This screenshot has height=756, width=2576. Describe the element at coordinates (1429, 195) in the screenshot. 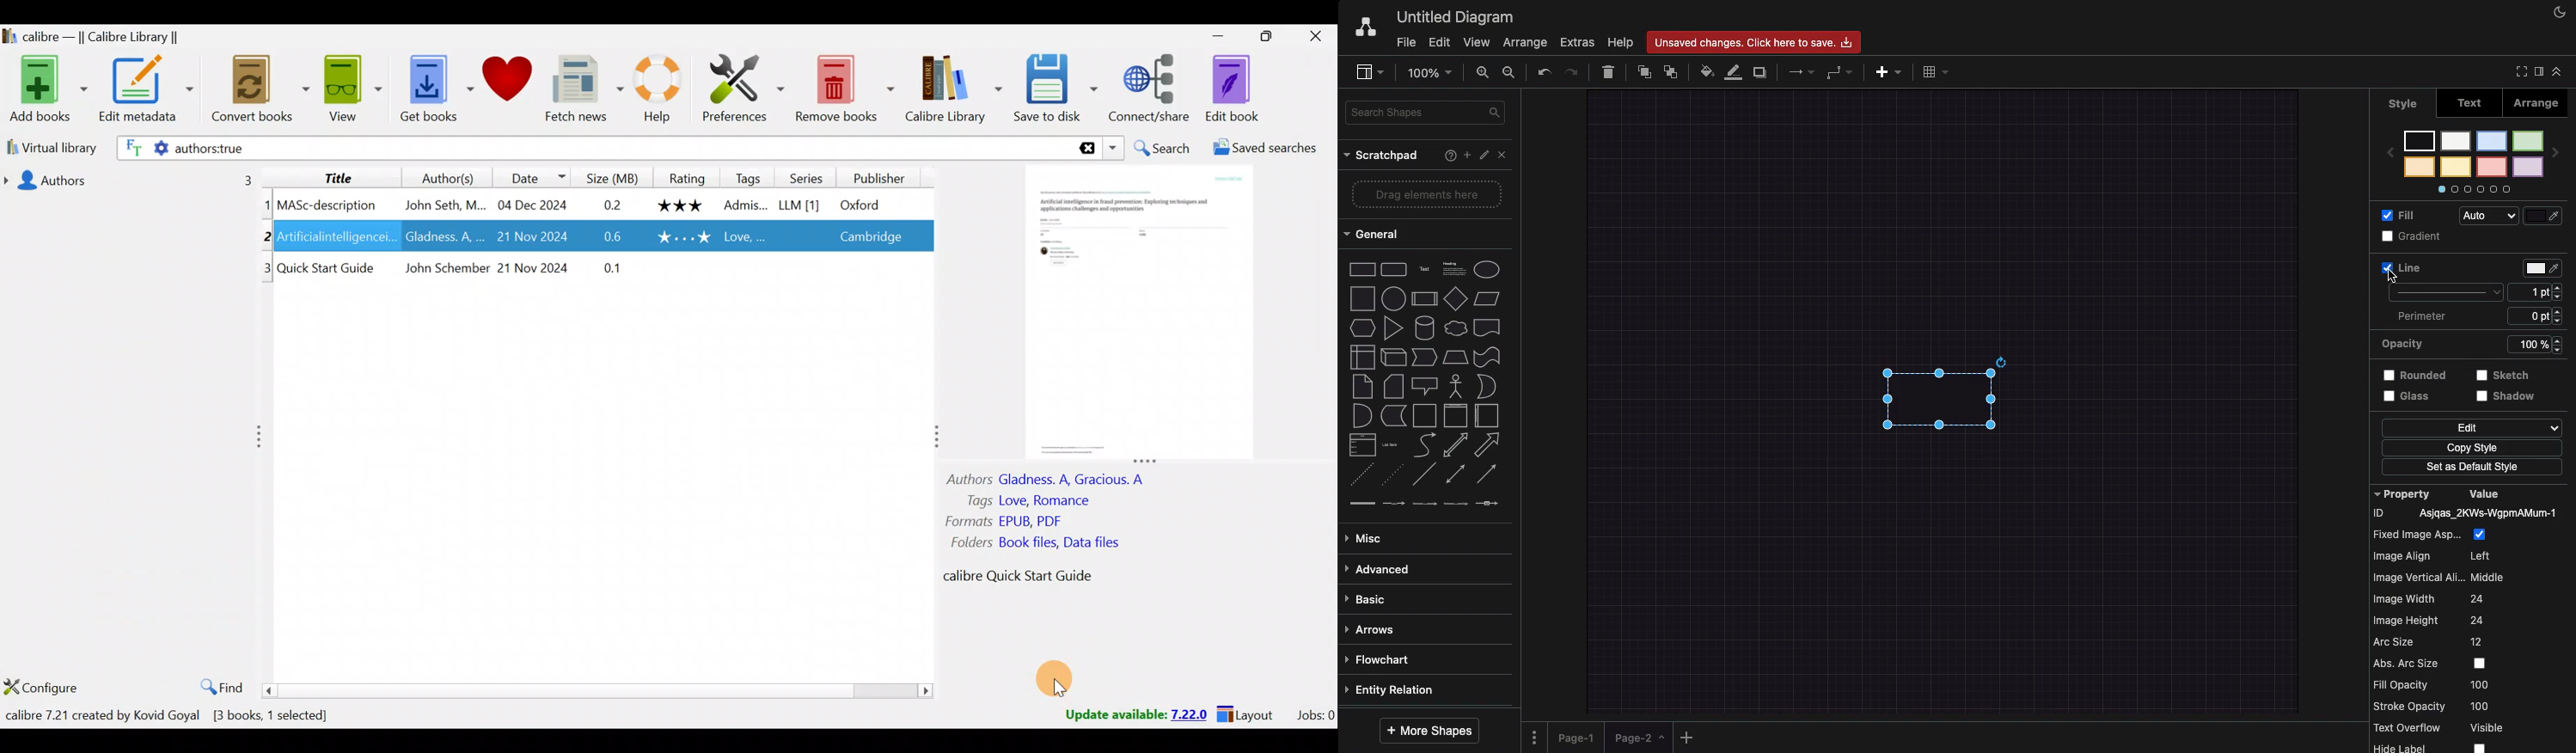

I see `Drag elements here` at that location.